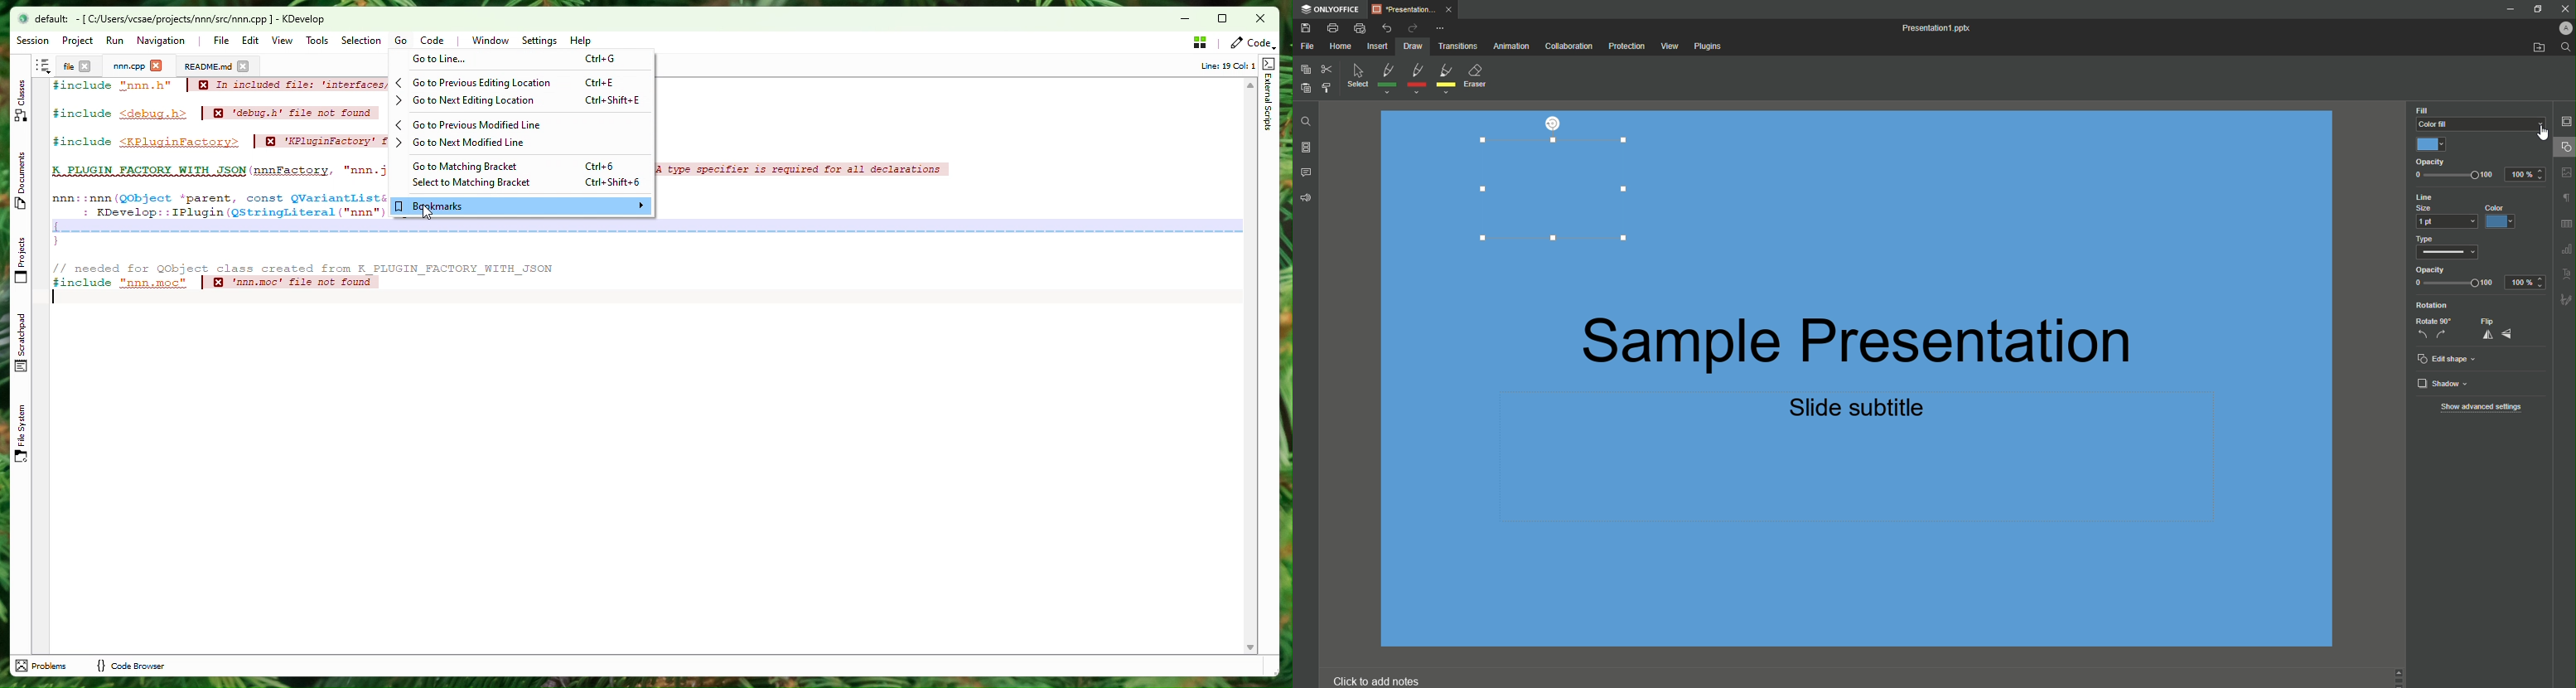 This screenshot has width=2576, height=700. I want to click on Selection, so click(357, 41).